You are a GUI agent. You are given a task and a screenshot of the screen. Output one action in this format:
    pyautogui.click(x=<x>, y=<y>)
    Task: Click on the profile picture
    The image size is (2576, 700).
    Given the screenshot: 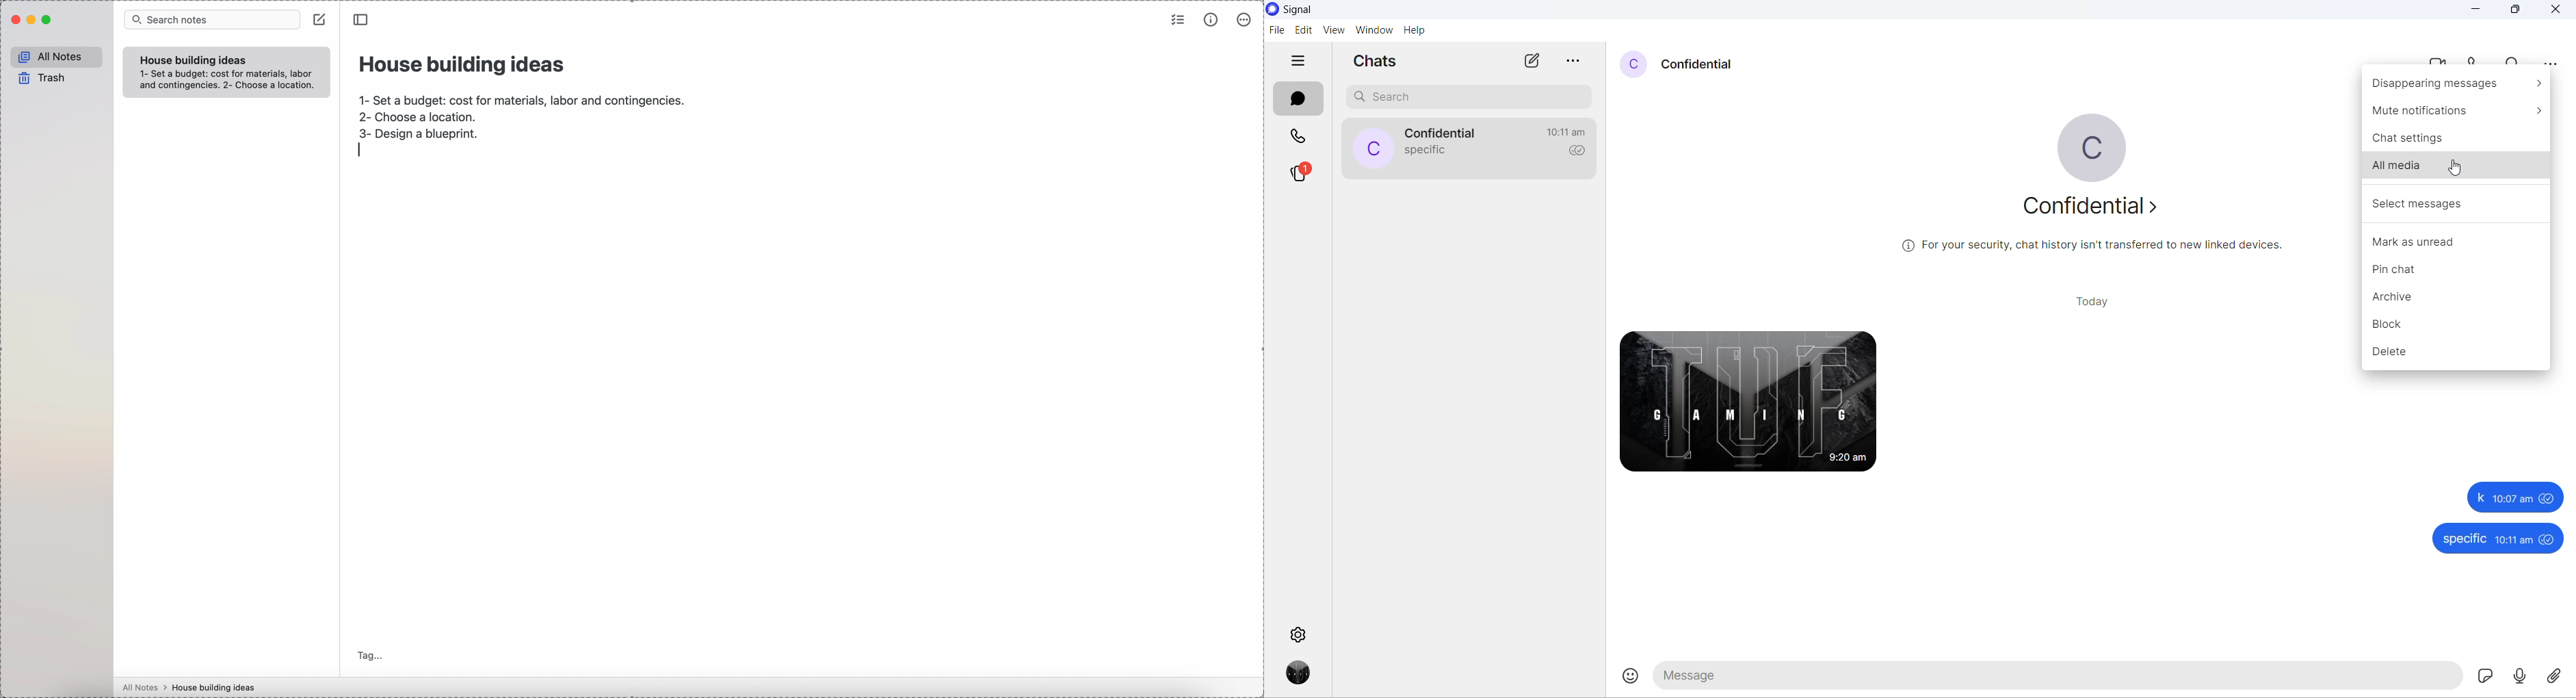 What is the action you would take?
    pyautogui.click(x=1632, y=65)
    